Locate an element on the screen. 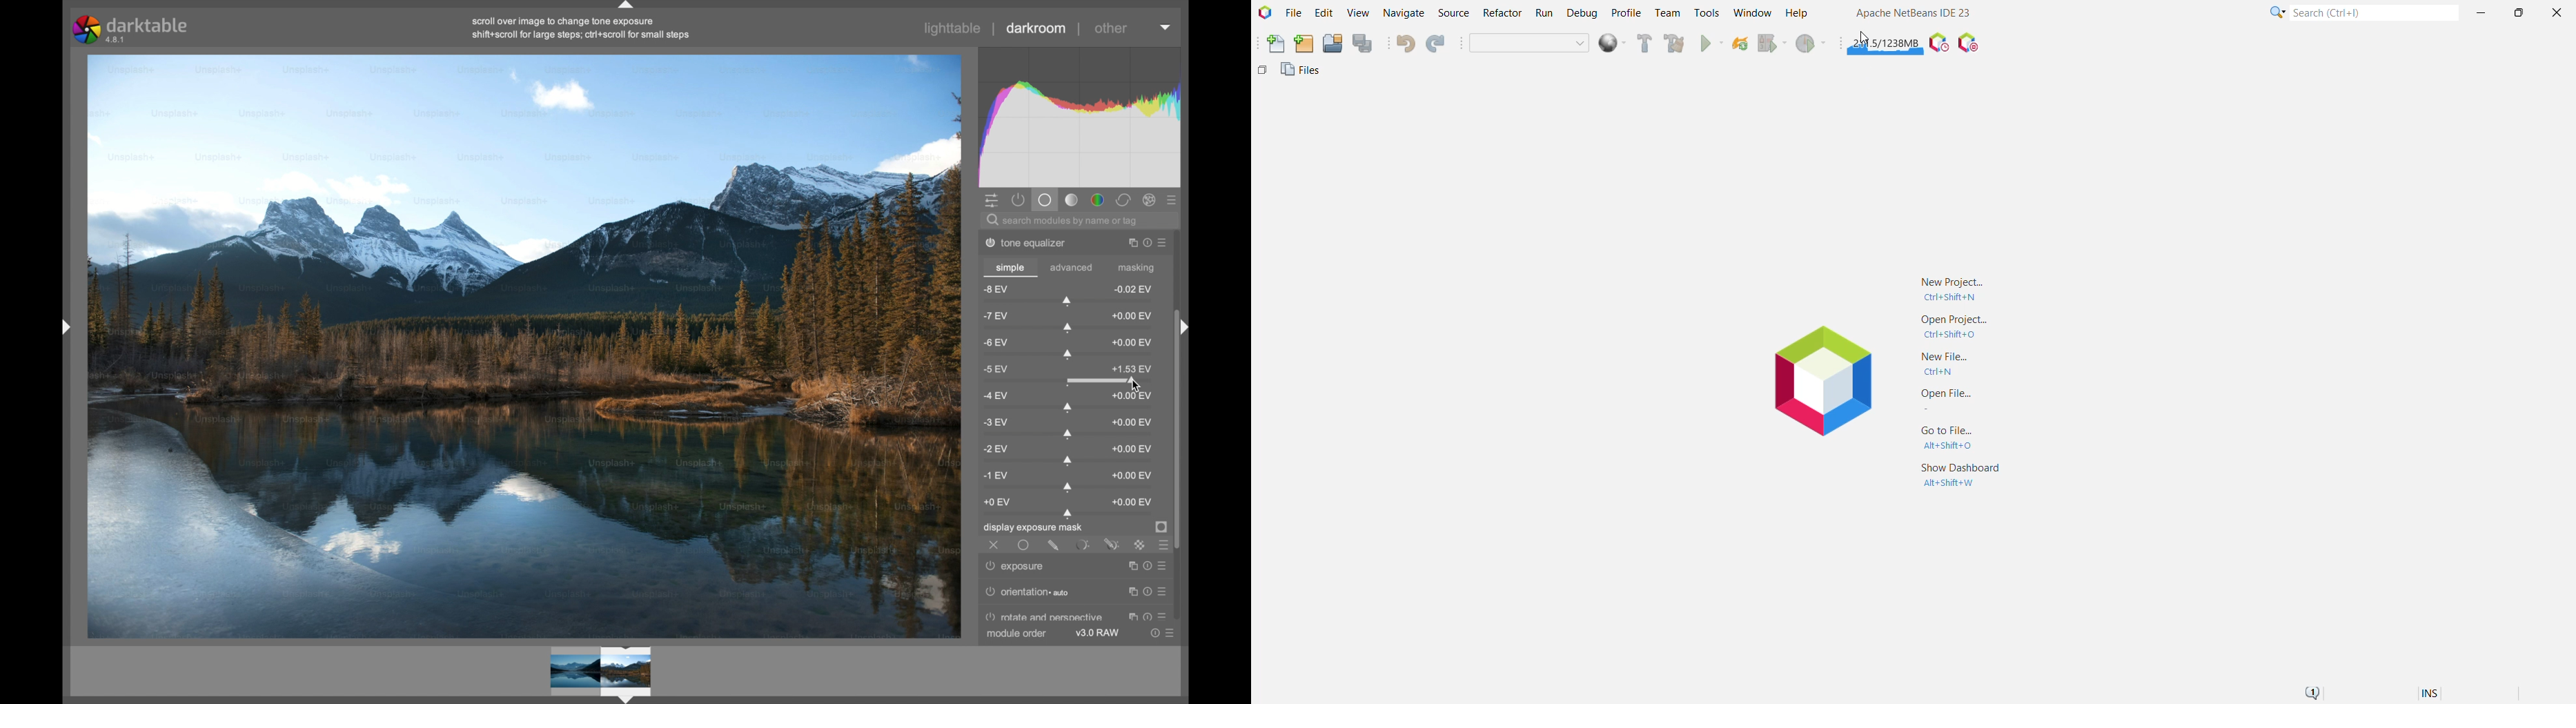 This screenshot has width=2576, height=728. slider is located at coordinates (1068, 435).